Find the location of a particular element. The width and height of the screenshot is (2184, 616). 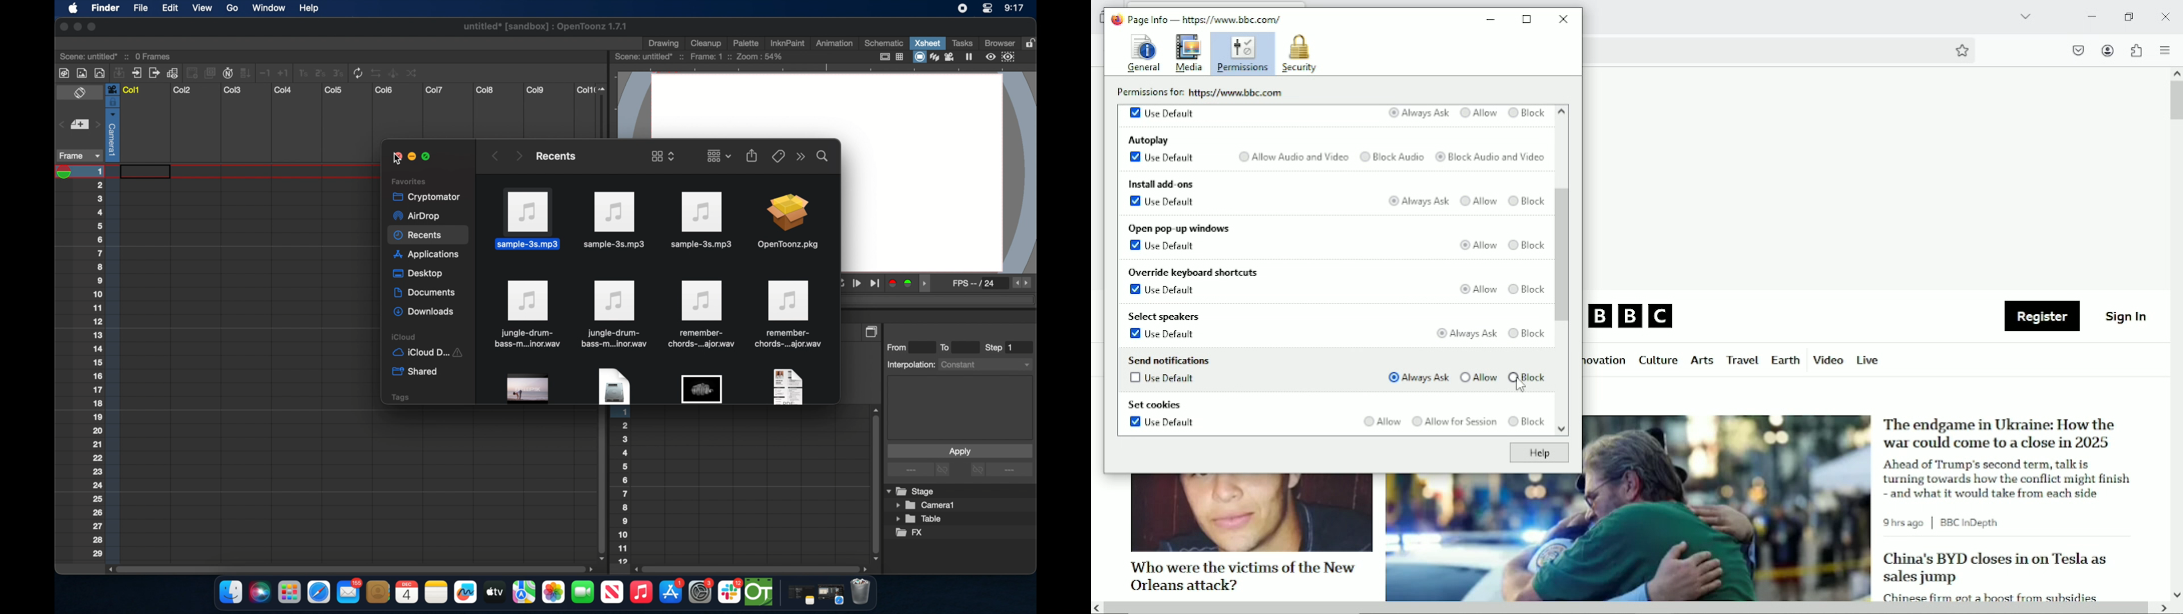

Block audio is located at coordinates (1391, 157).